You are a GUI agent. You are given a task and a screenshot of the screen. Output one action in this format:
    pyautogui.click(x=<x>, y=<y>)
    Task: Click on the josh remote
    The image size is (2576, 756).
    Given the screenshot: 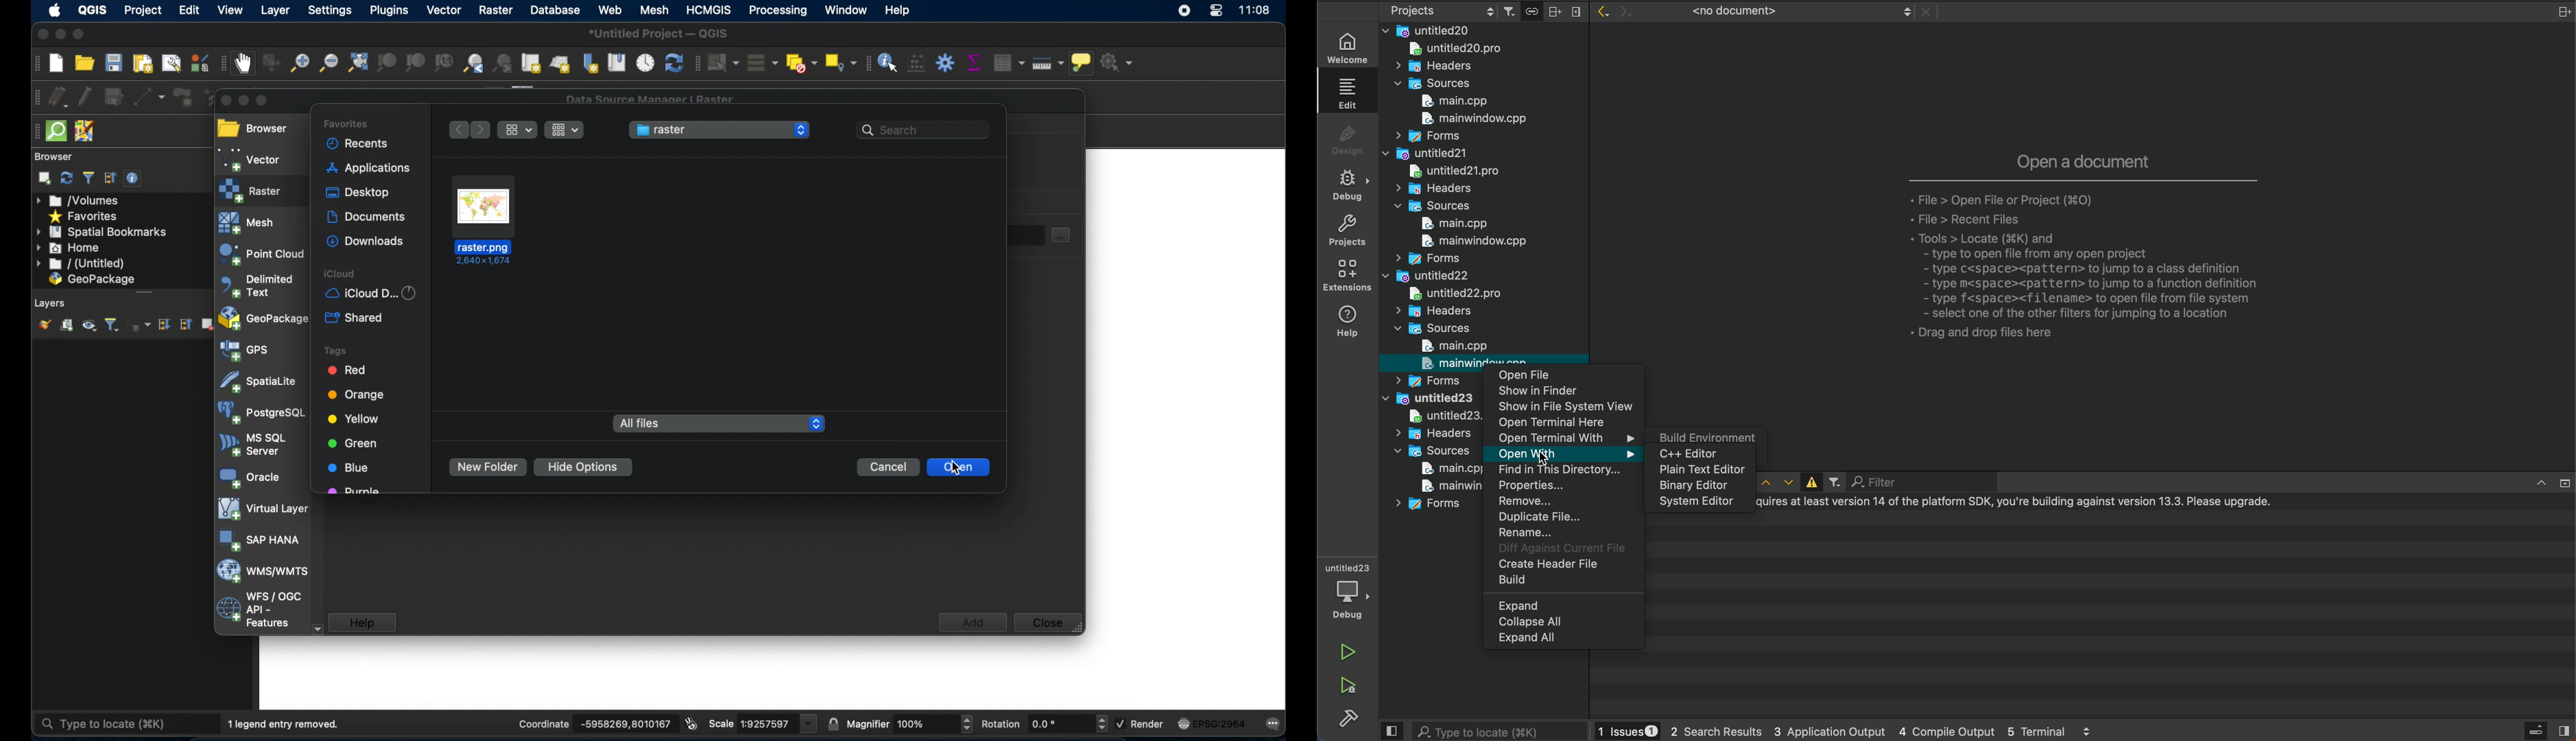 What is the action you would take?
    pyautogui.click(x=84, y=130)
    